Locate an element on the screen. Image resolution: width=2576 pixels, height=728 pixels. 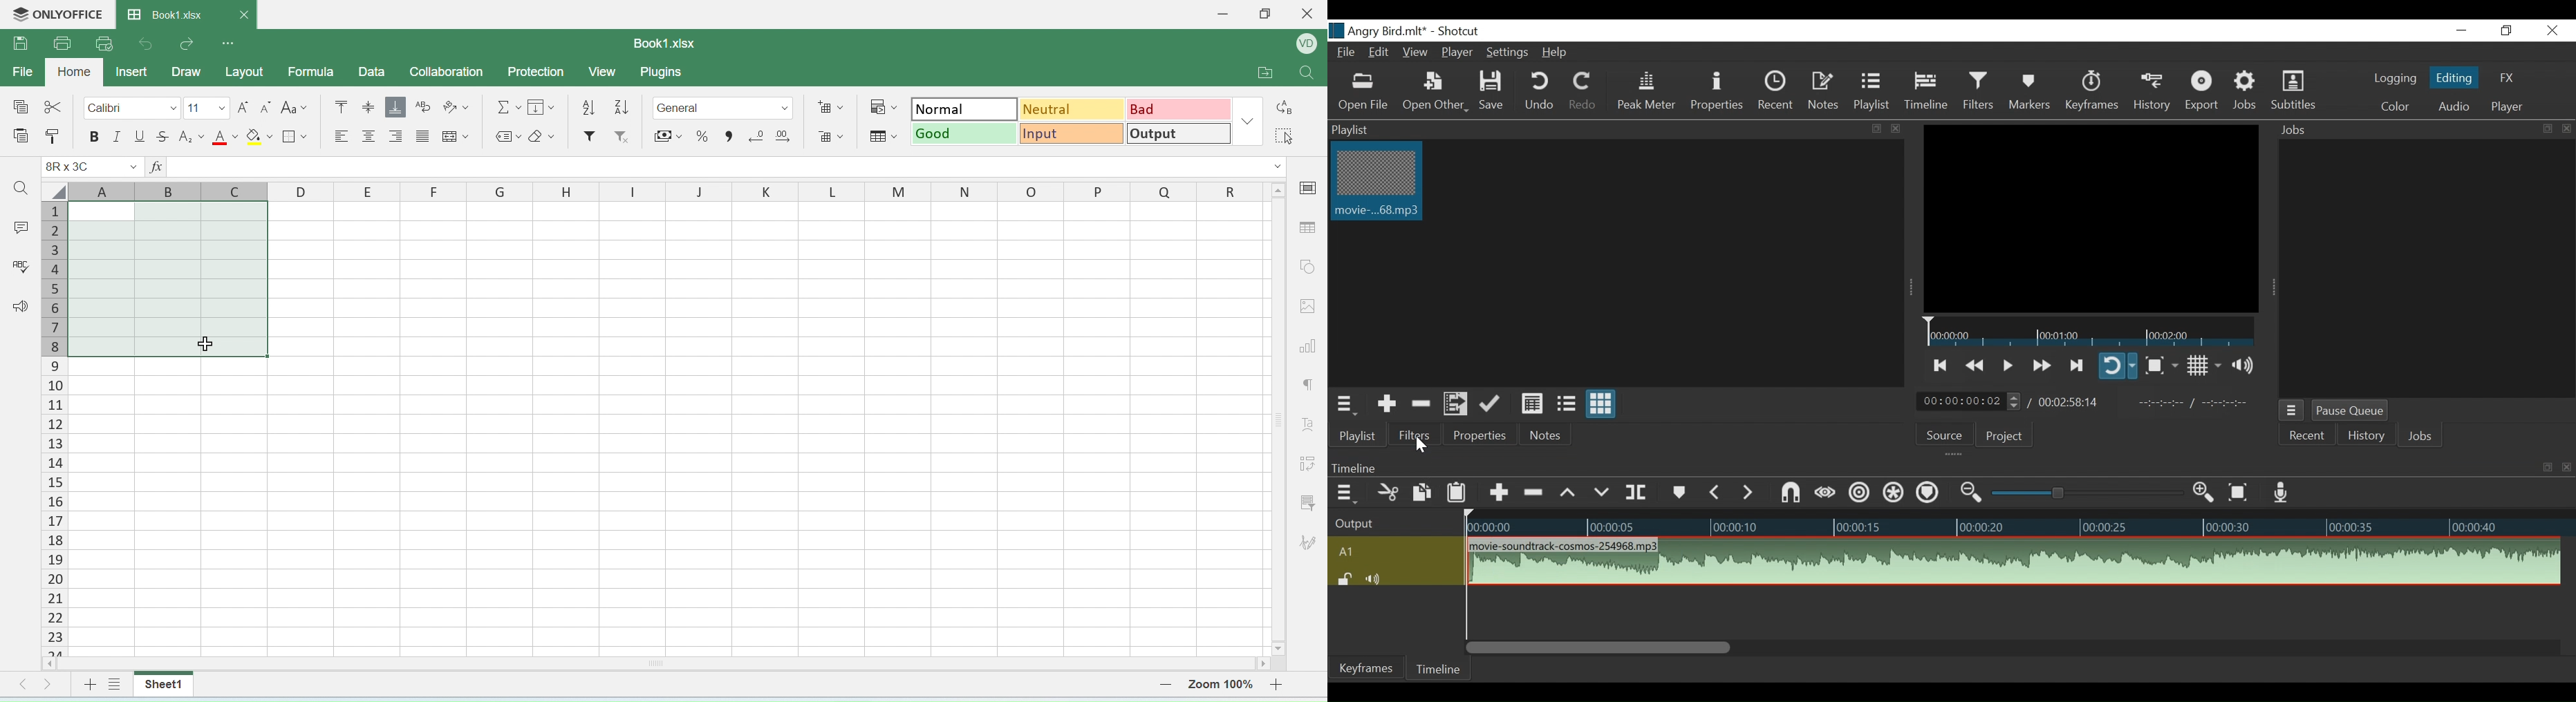
Media Viewer is located at coordinates (2091, 218).